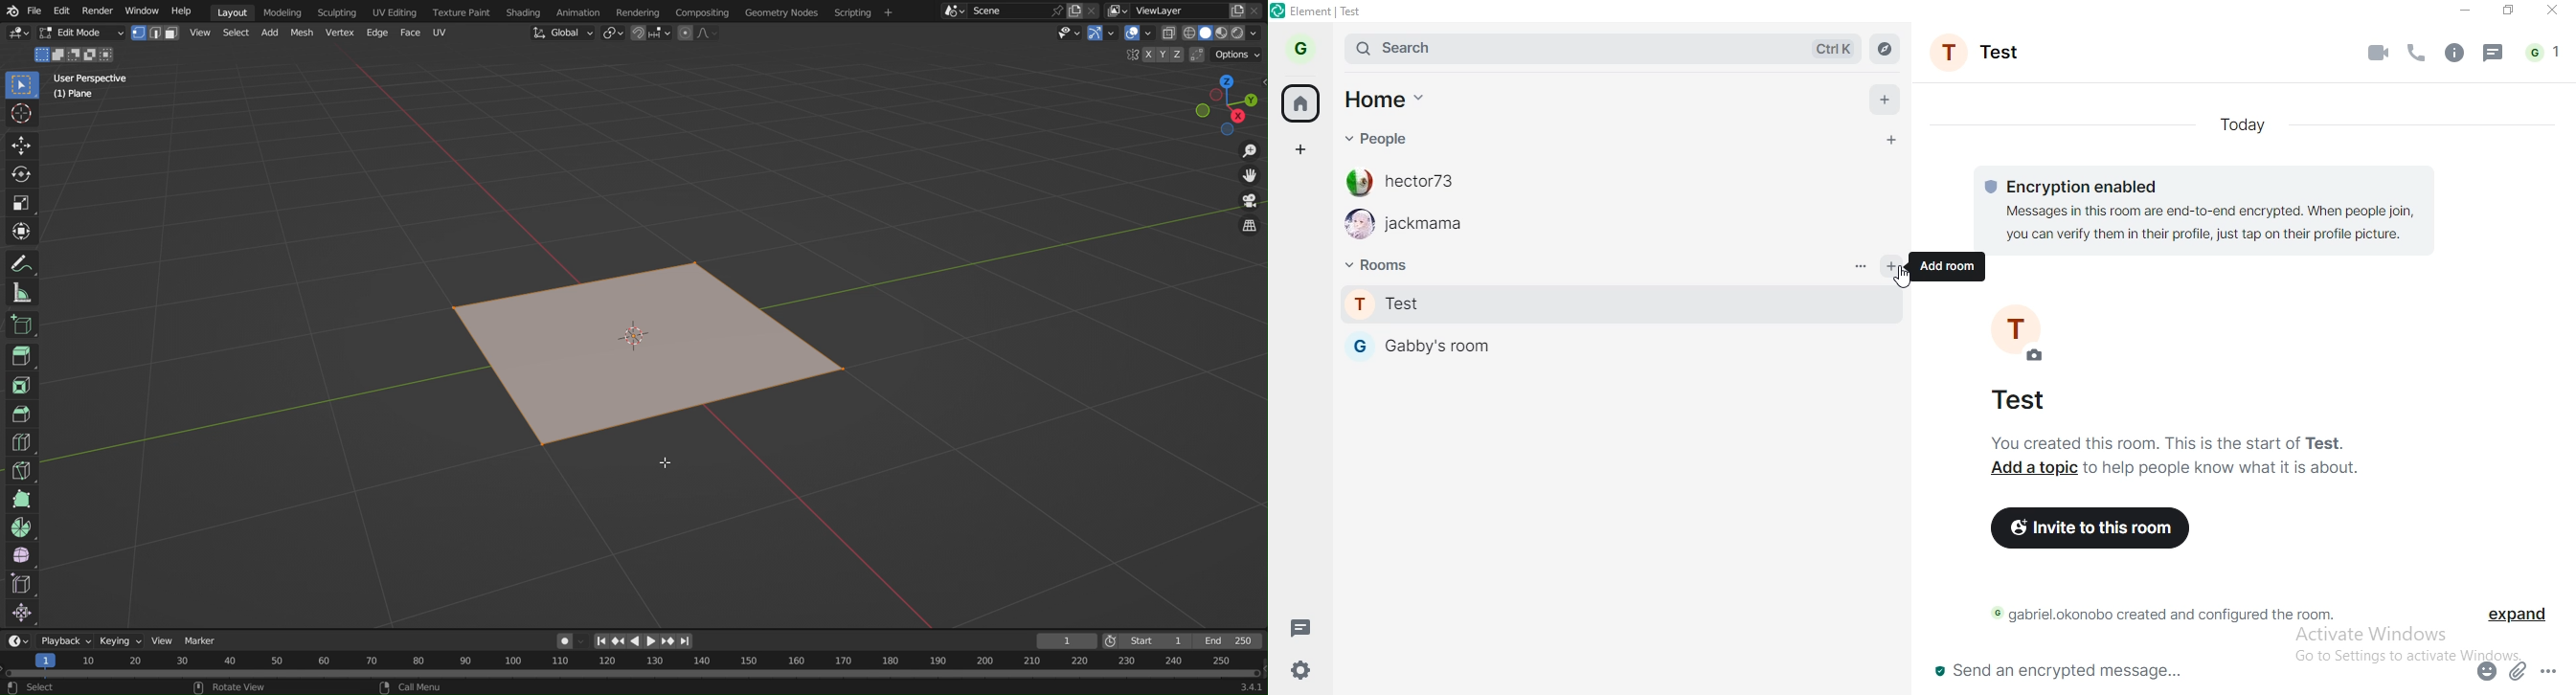 The width and height of the screenshot is (2576, 700). Describe the element at coordinates (1249, 228) in the screenshot. I see `Toggle View` at that location.